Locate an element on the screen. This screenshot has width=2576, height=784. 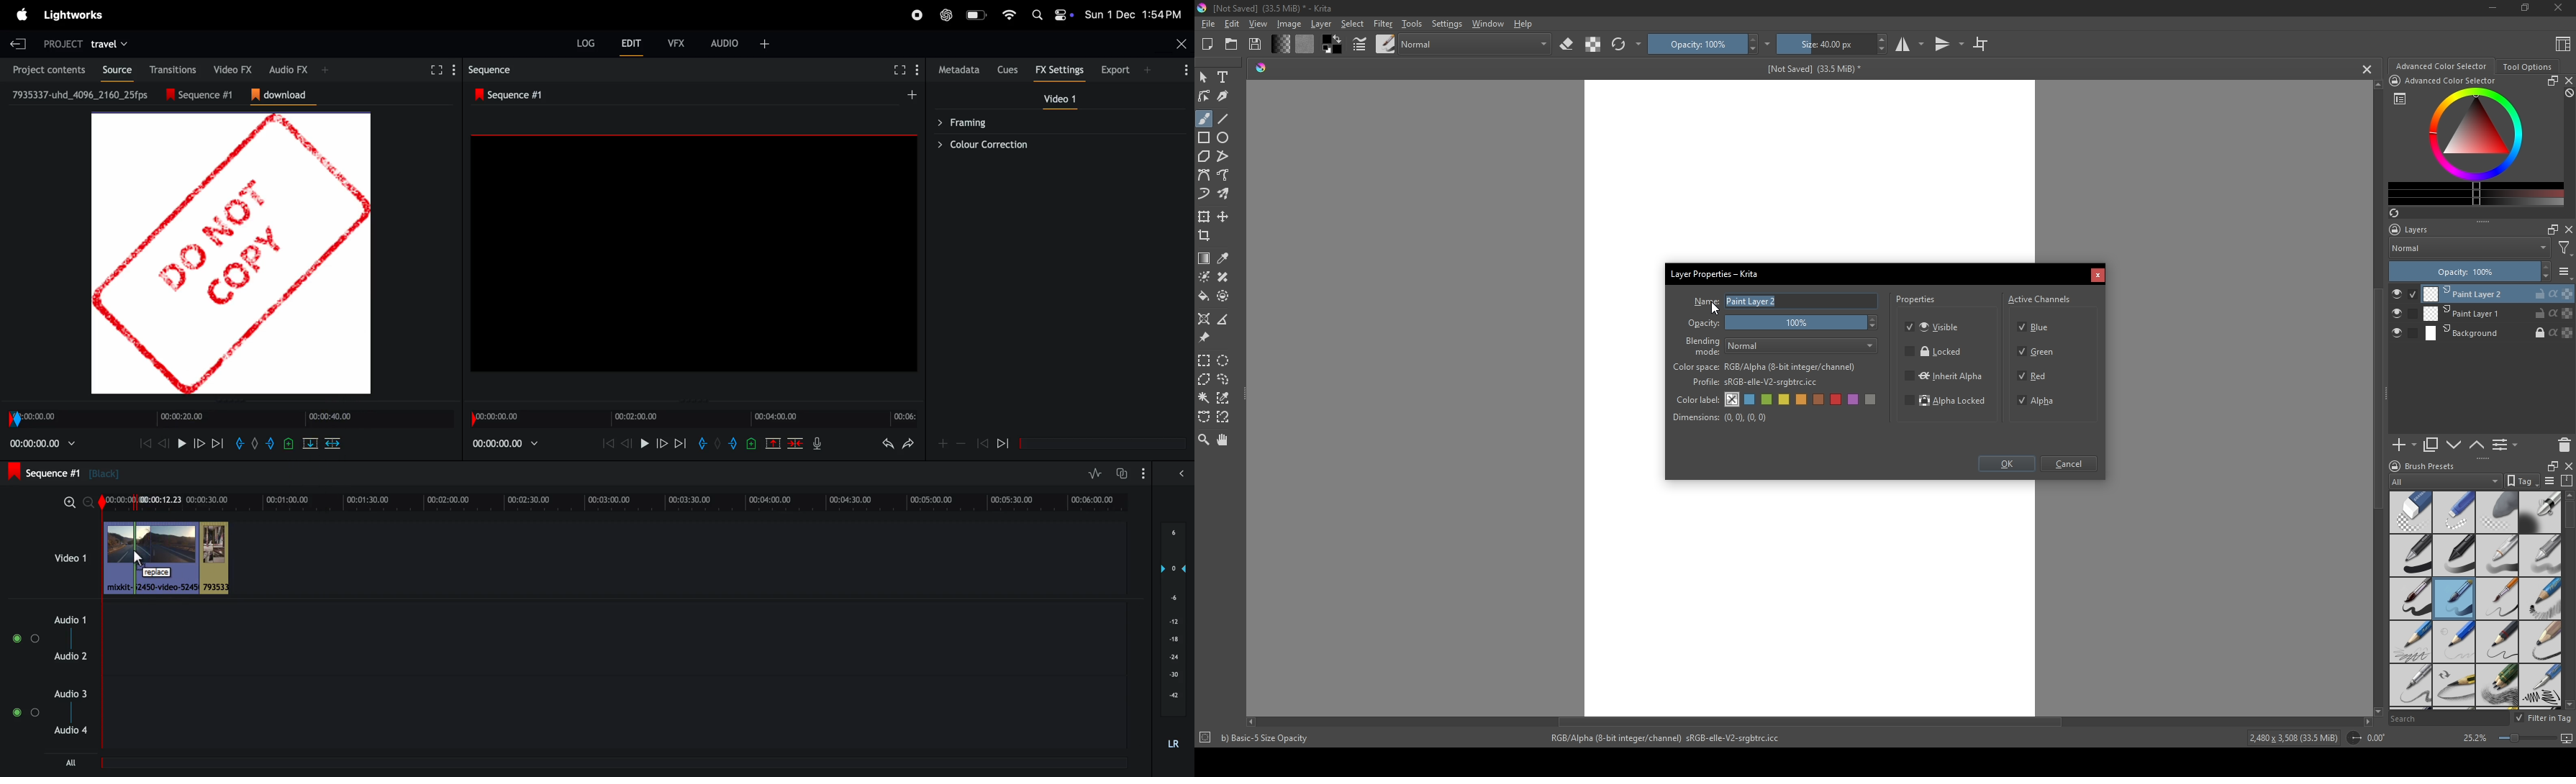
add to current position is located at coordinates (289, 443).